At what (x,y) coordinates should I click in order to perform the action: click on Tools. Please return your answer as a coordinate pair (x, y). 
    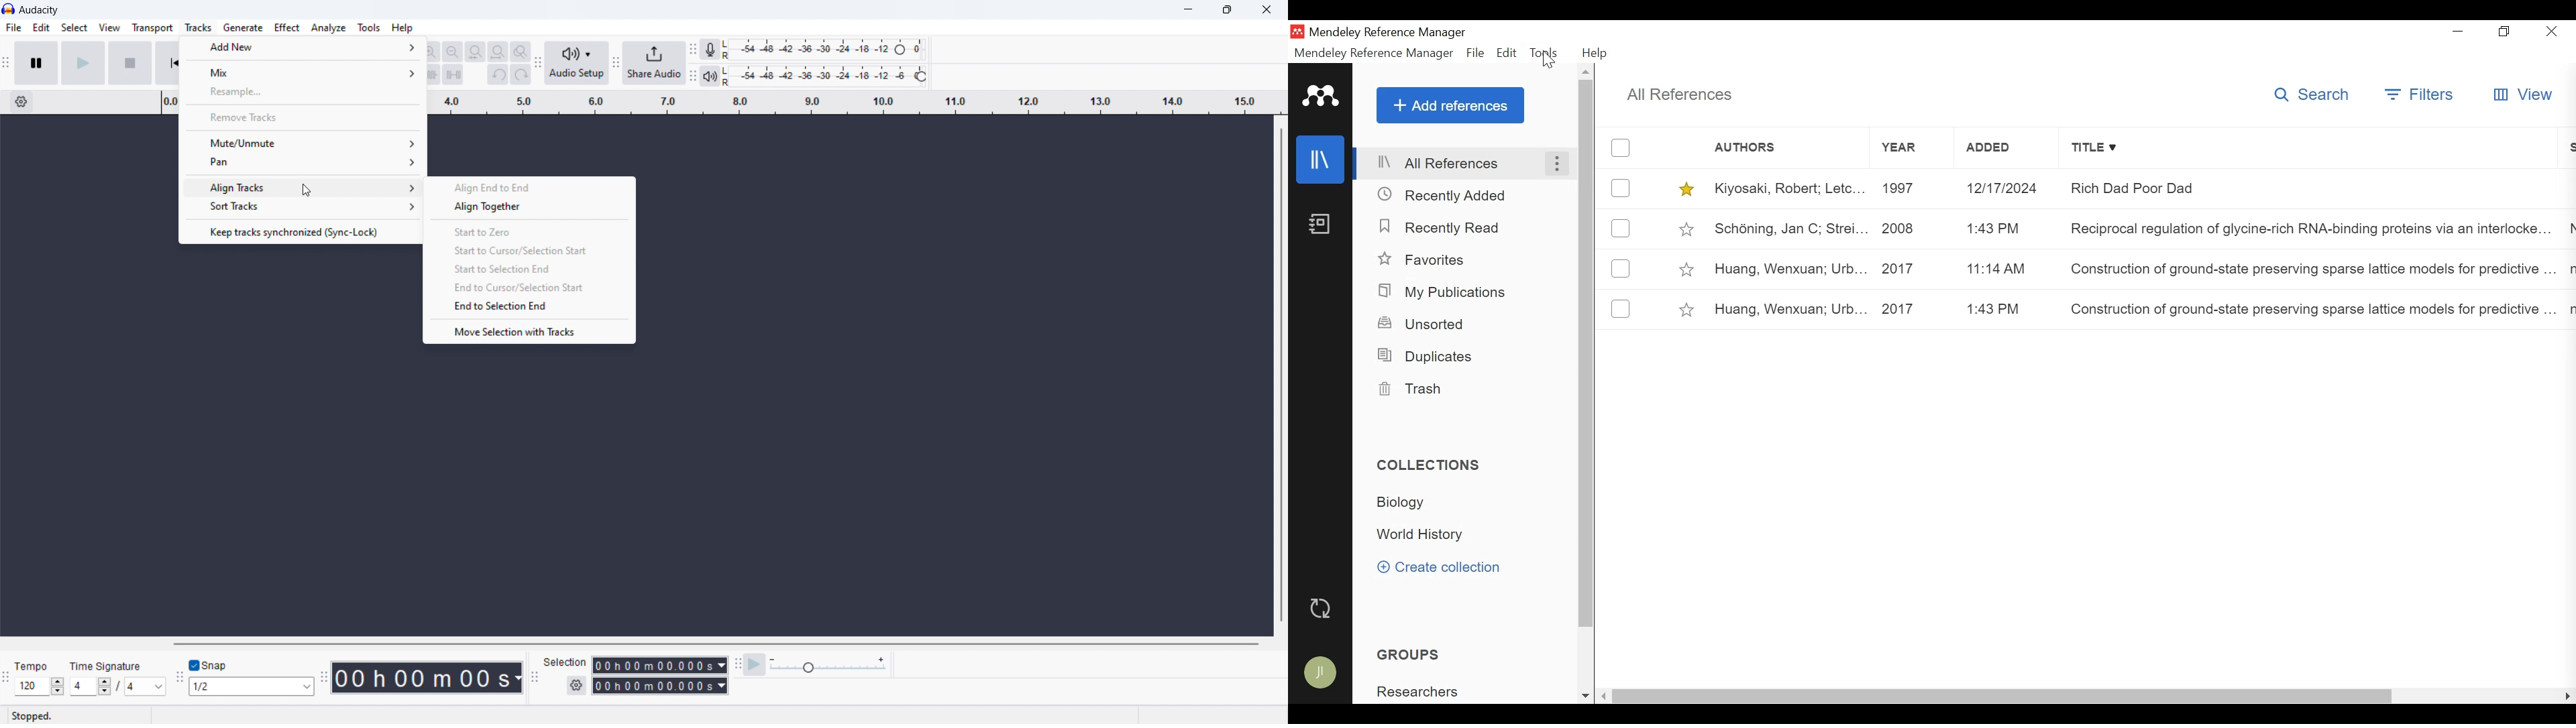
    Looking at the image, I should click on (1545, 54).